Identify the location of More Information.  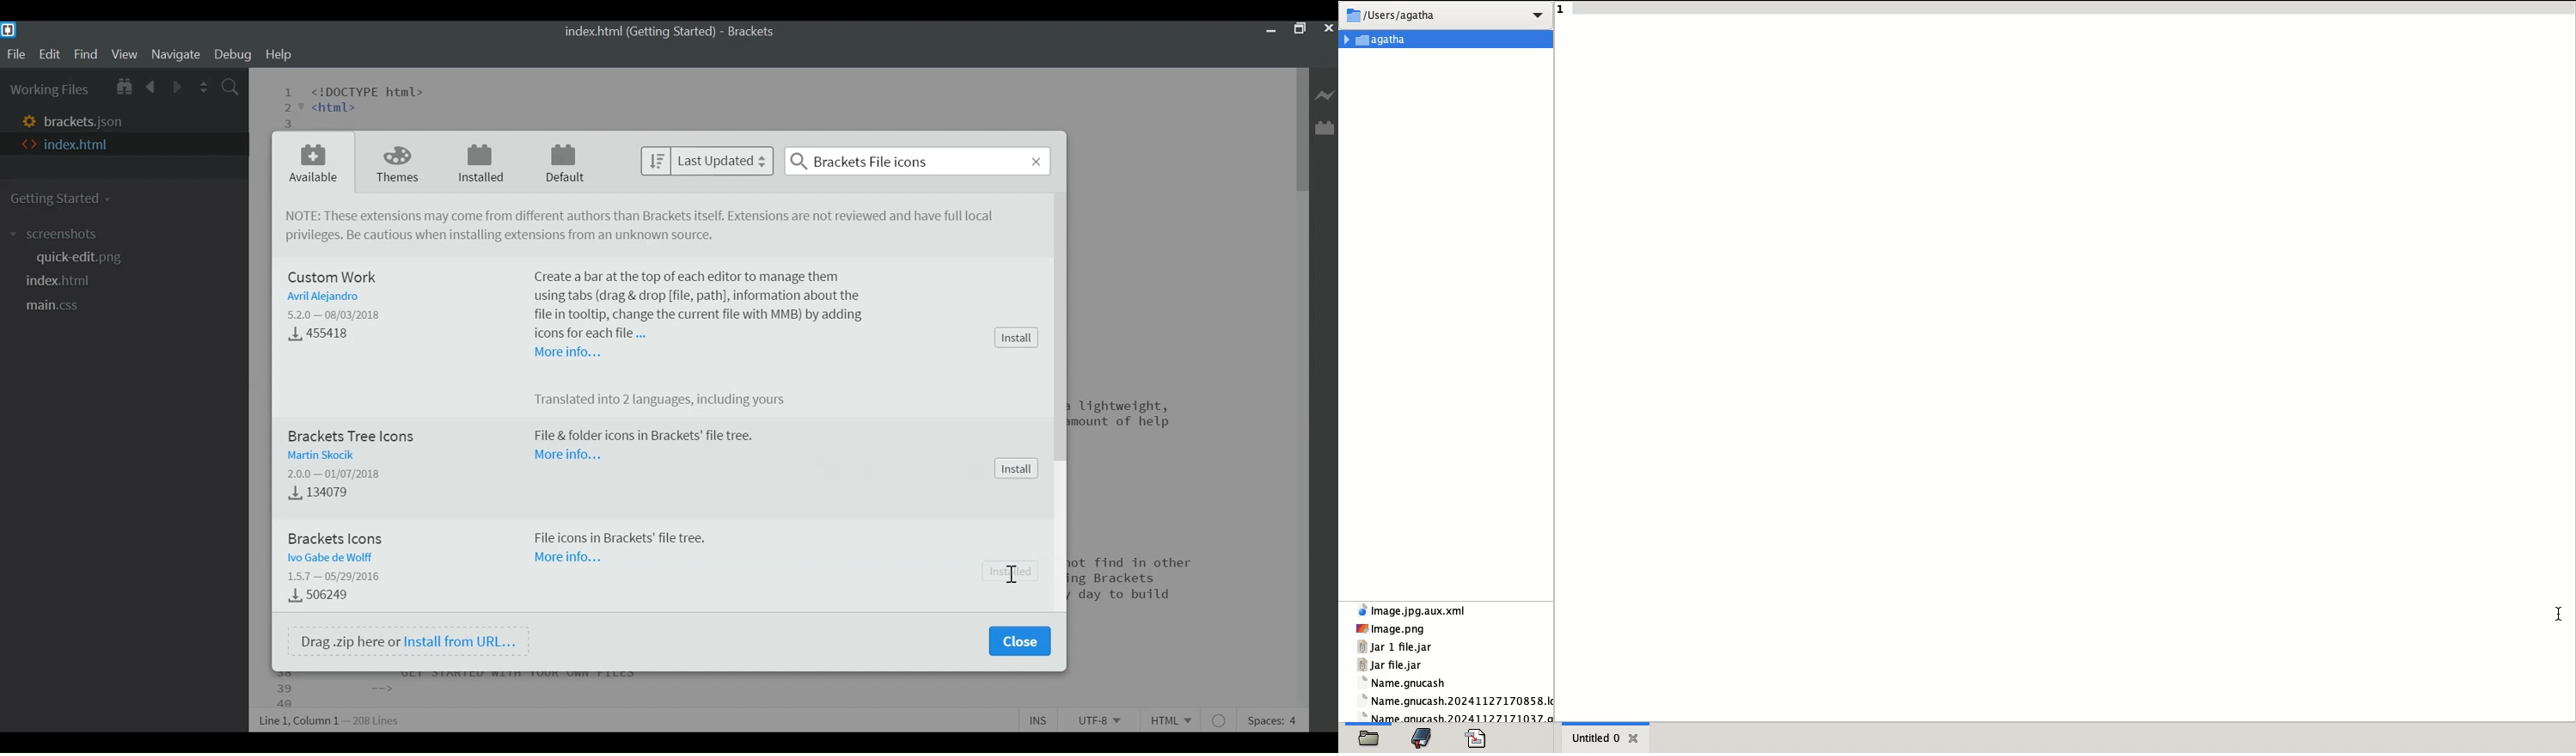
(567, 353).